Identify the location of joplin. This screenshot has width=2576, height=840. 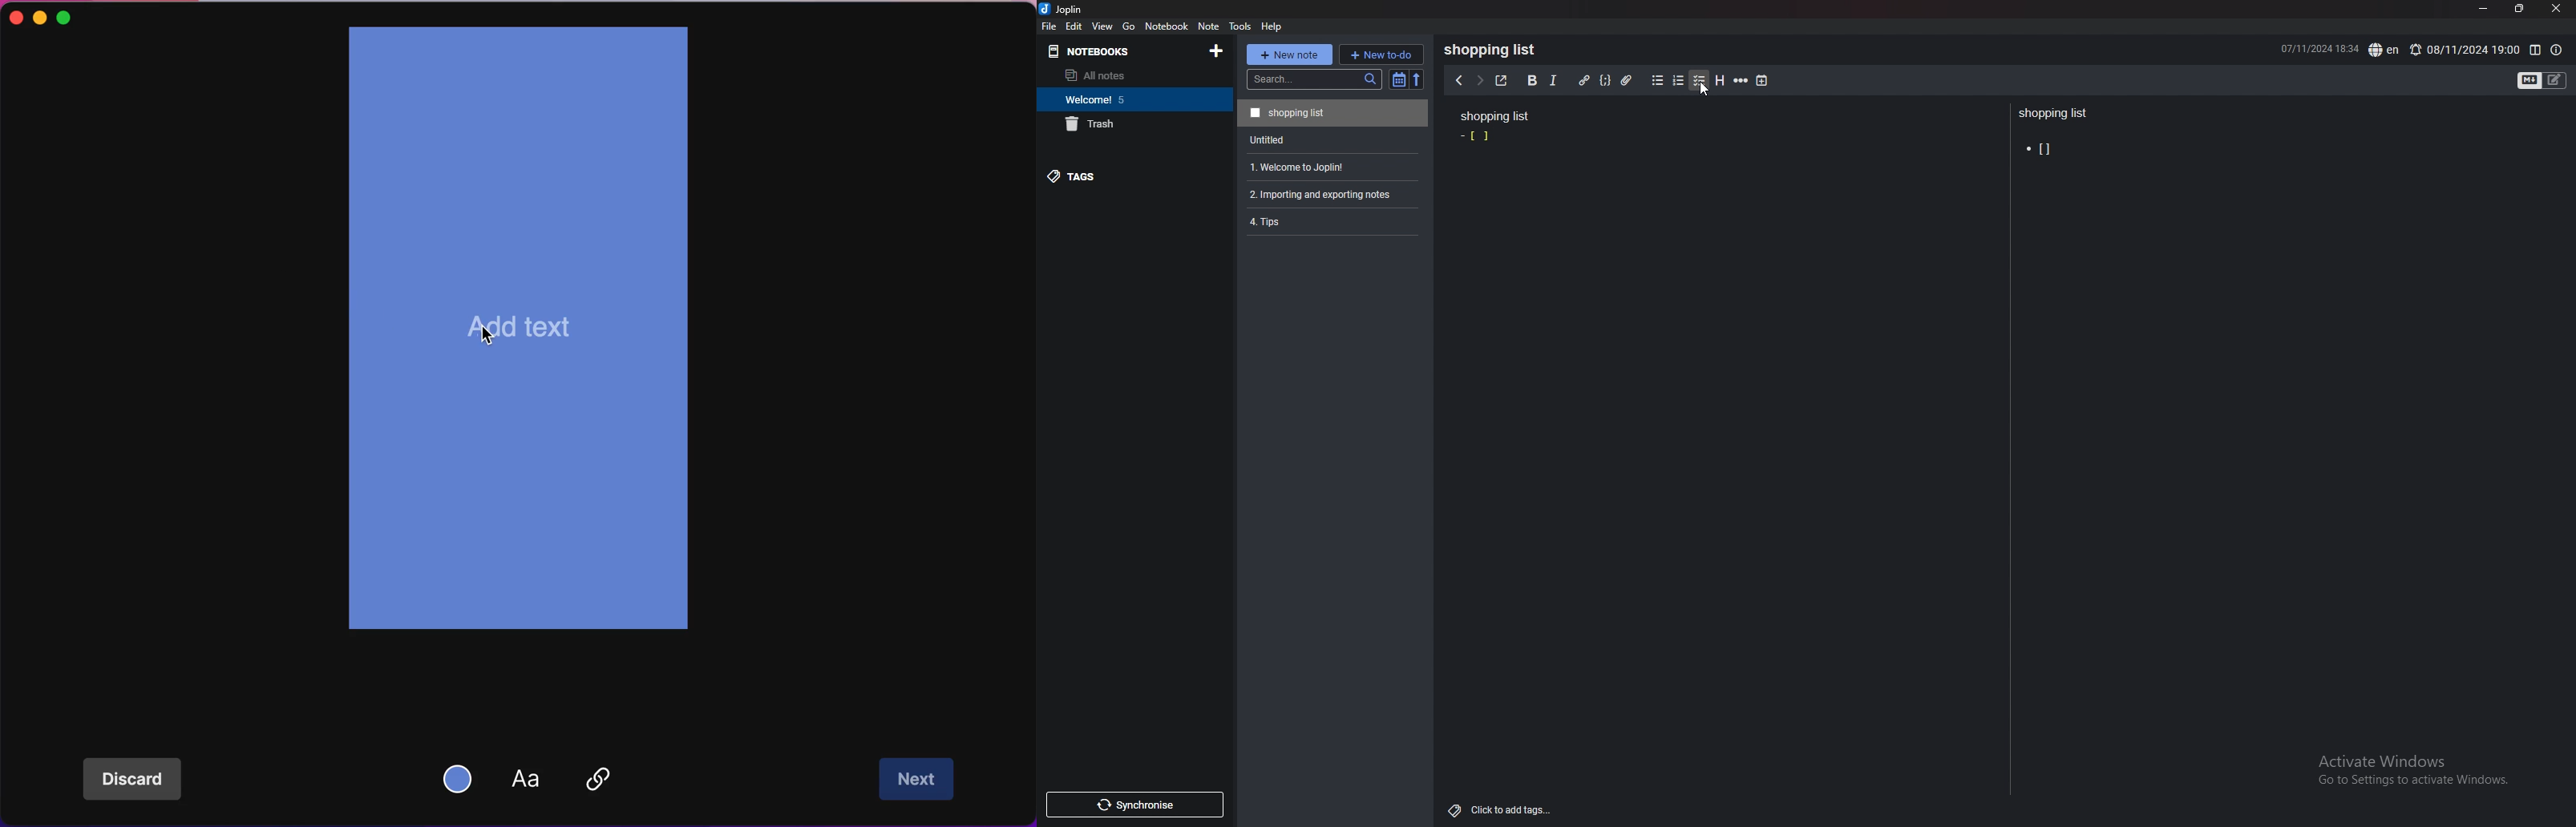
(1064, 9).